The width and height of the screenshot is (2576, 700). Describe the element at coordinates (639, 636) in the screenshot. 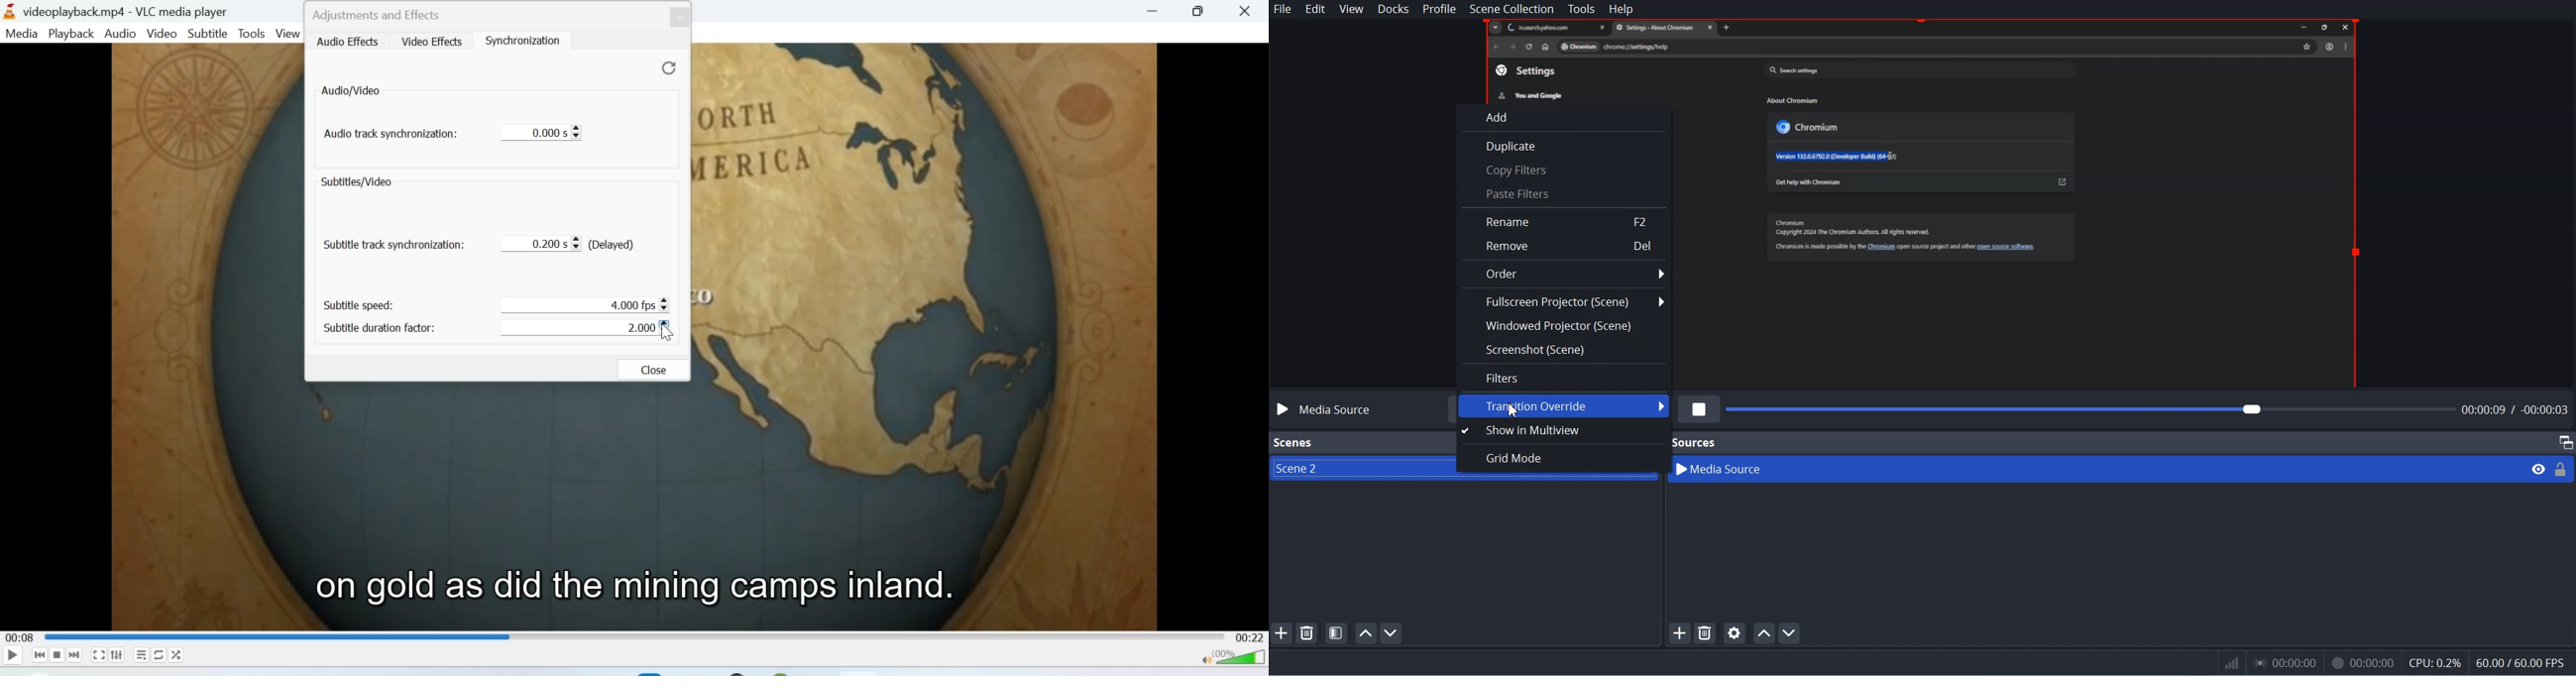

I see `Playbar` at that location.